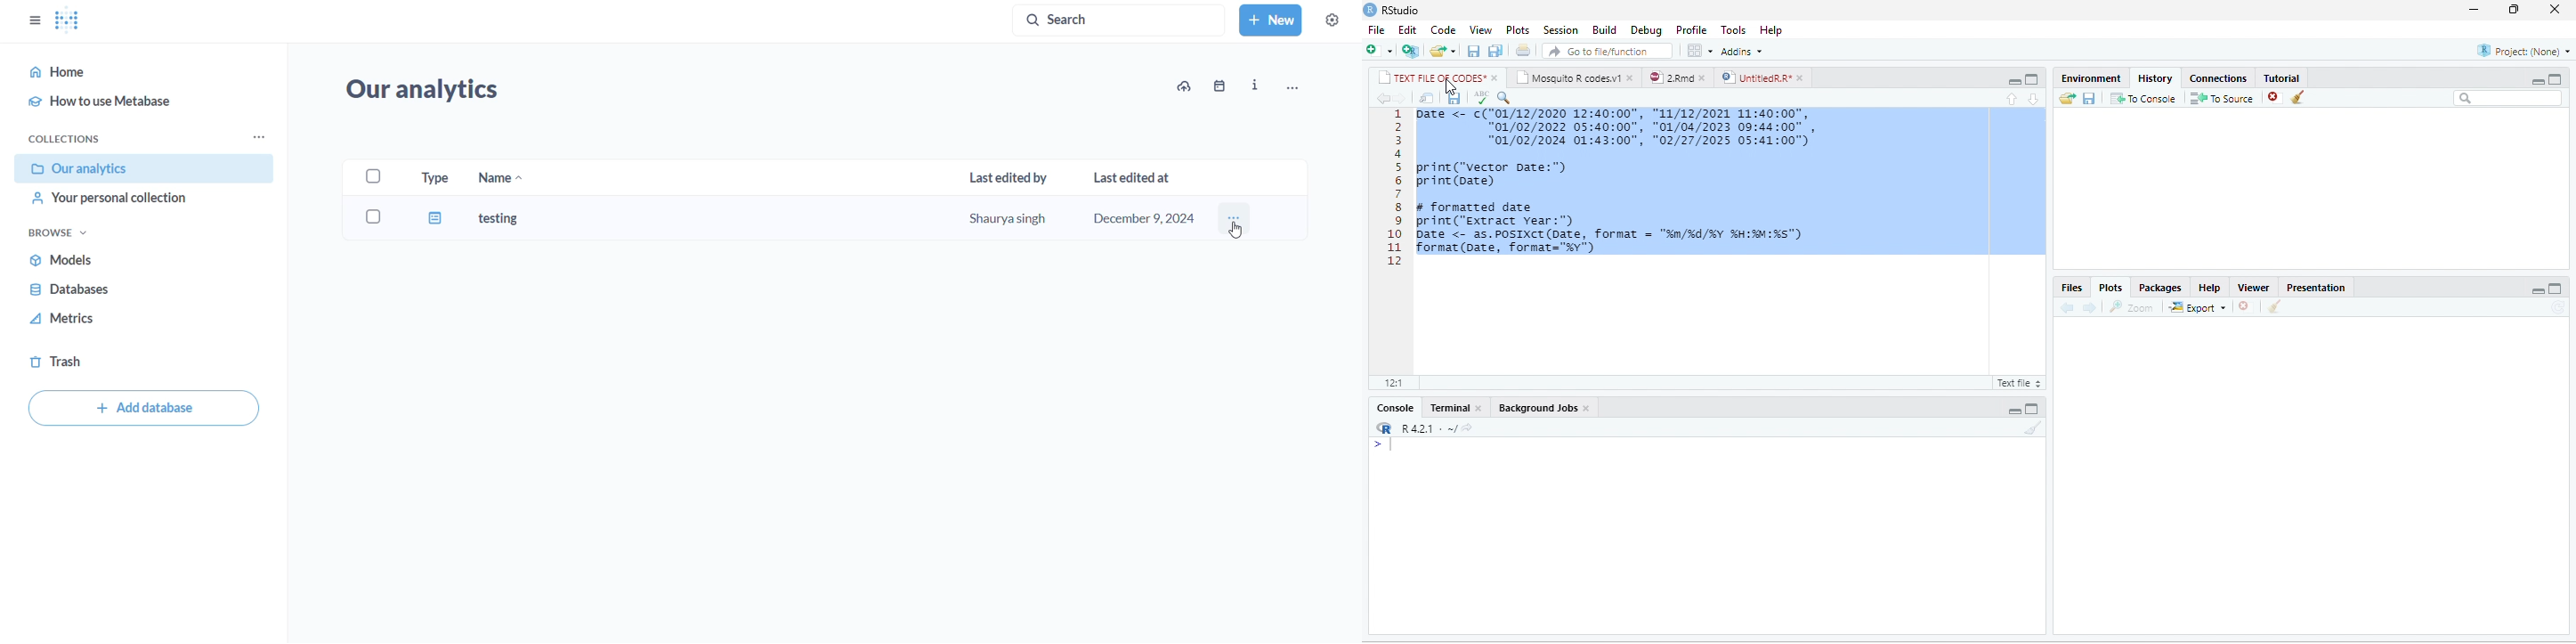 This screenshot has height=644, width=2576. What do you see at coordinates (1451, 86) in the screenshot?
I see `cursor` at bounding box center [1451, 86].